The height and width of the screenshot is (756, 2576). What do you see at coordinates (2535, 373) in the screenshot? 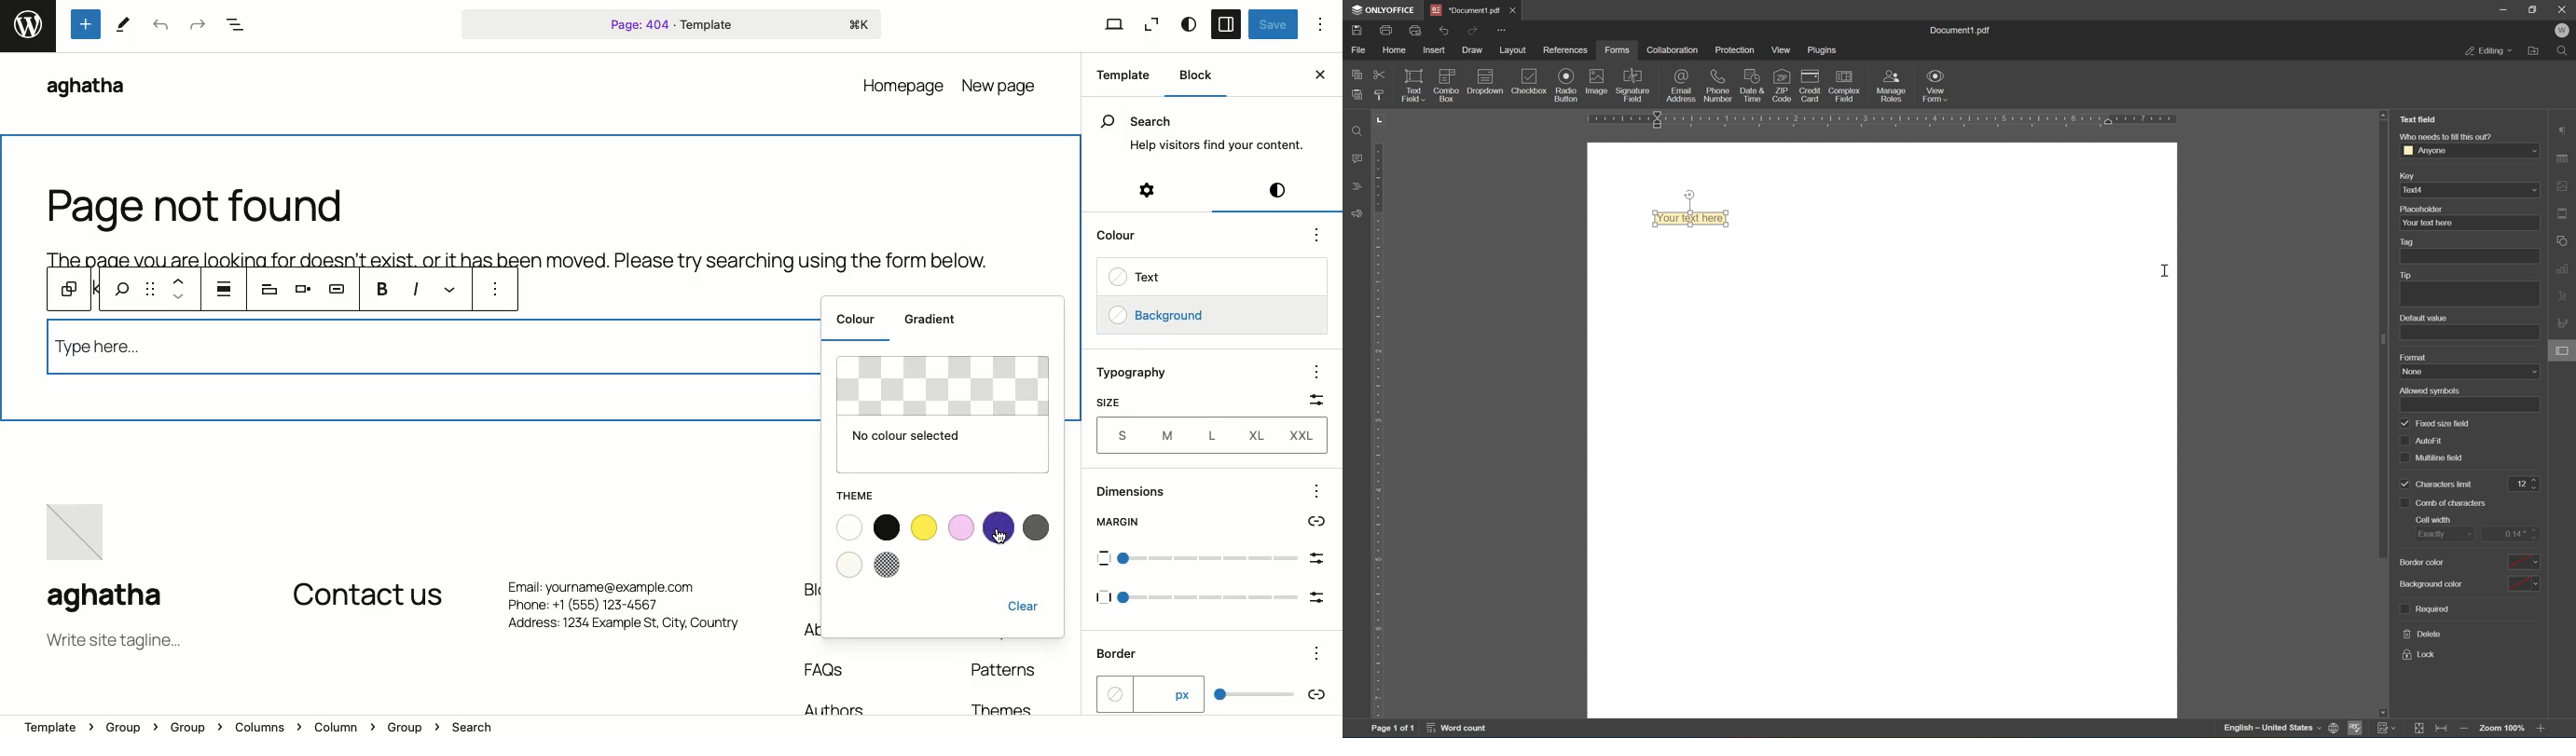
I see `form settings` at bounding box center [2535, 373].